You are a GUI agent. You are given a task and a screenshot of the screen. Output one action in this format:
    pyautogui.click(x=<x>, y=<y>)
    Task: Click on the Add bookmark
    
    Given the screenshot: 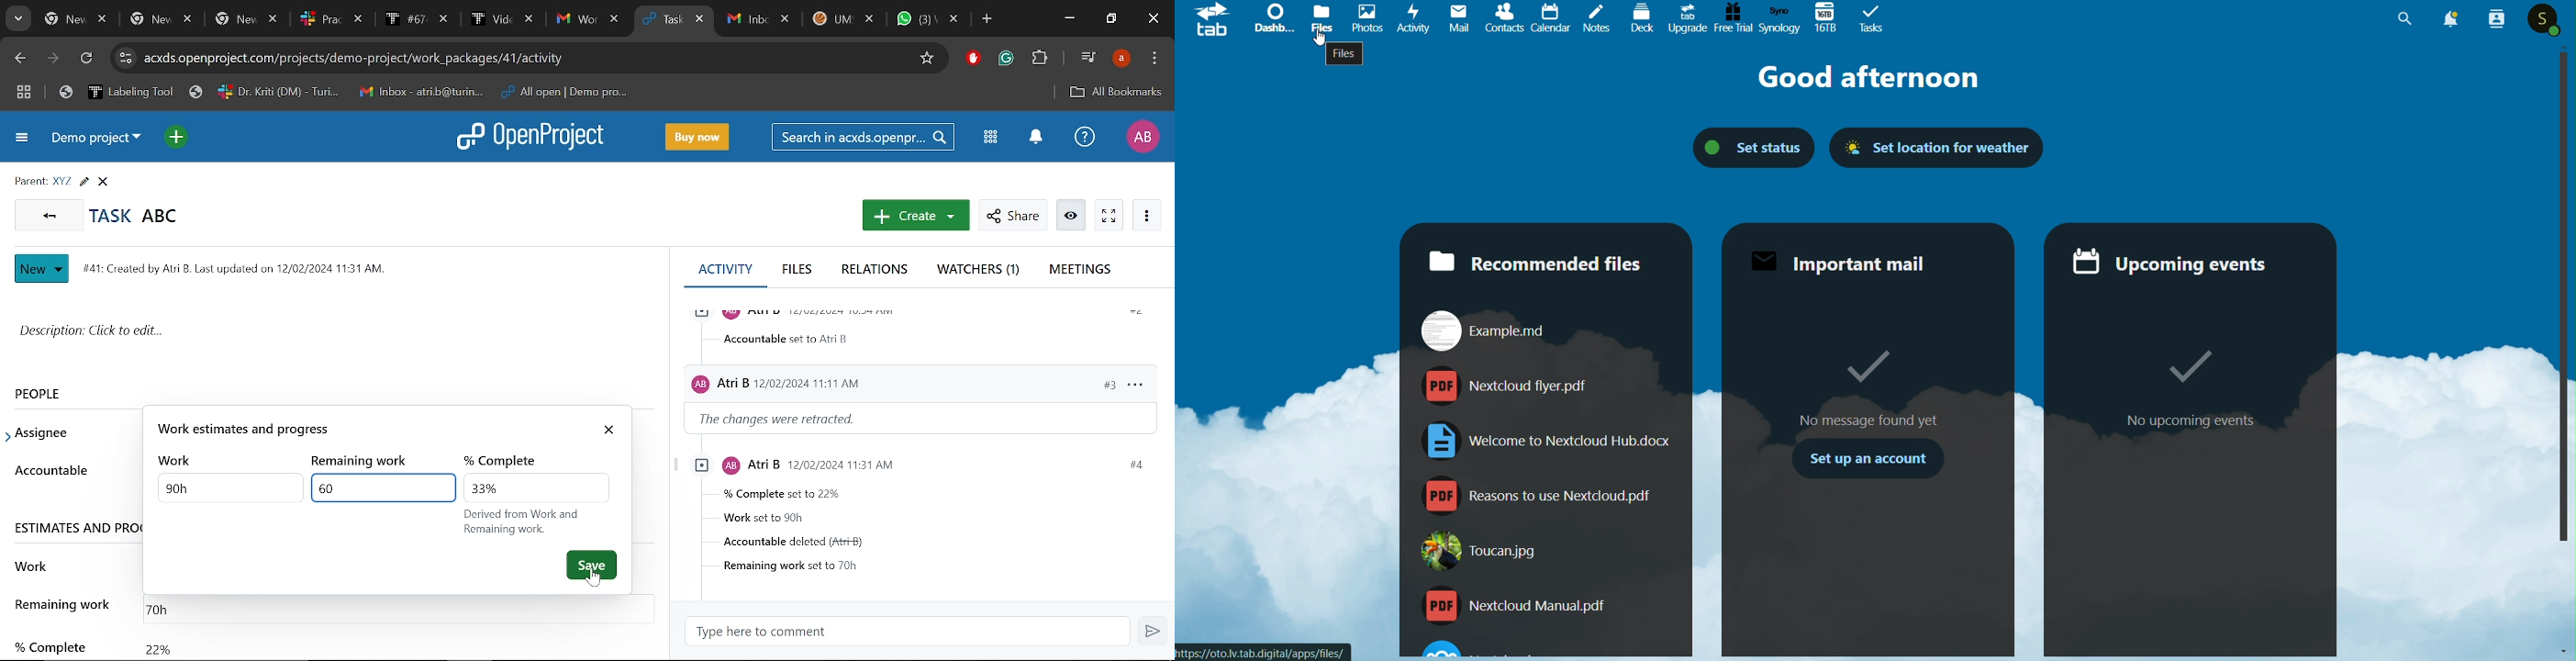 What is the action you would take?
    pyautogui.click(x=1115, y=92)
    